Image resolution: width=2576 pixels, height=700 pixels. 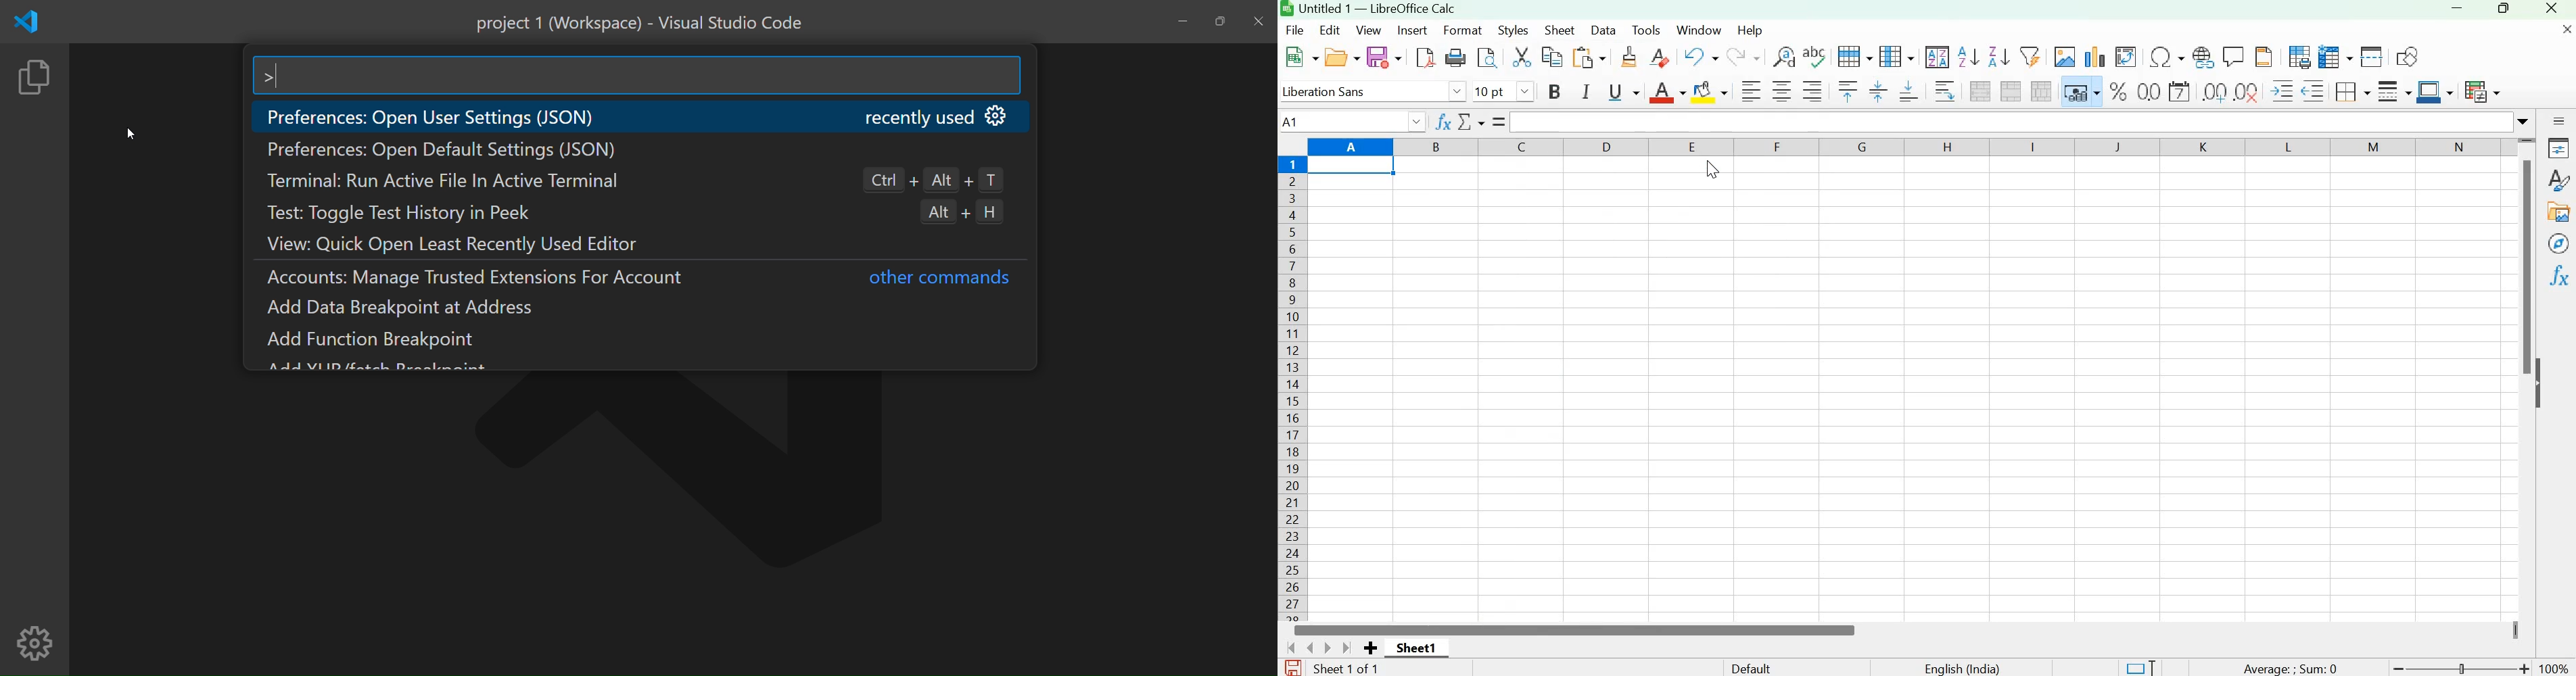 What do you see at coordinates (1288, 645) in the screenshot?
I see `Scroll to first sheet` at bounding box center [1288, 645].